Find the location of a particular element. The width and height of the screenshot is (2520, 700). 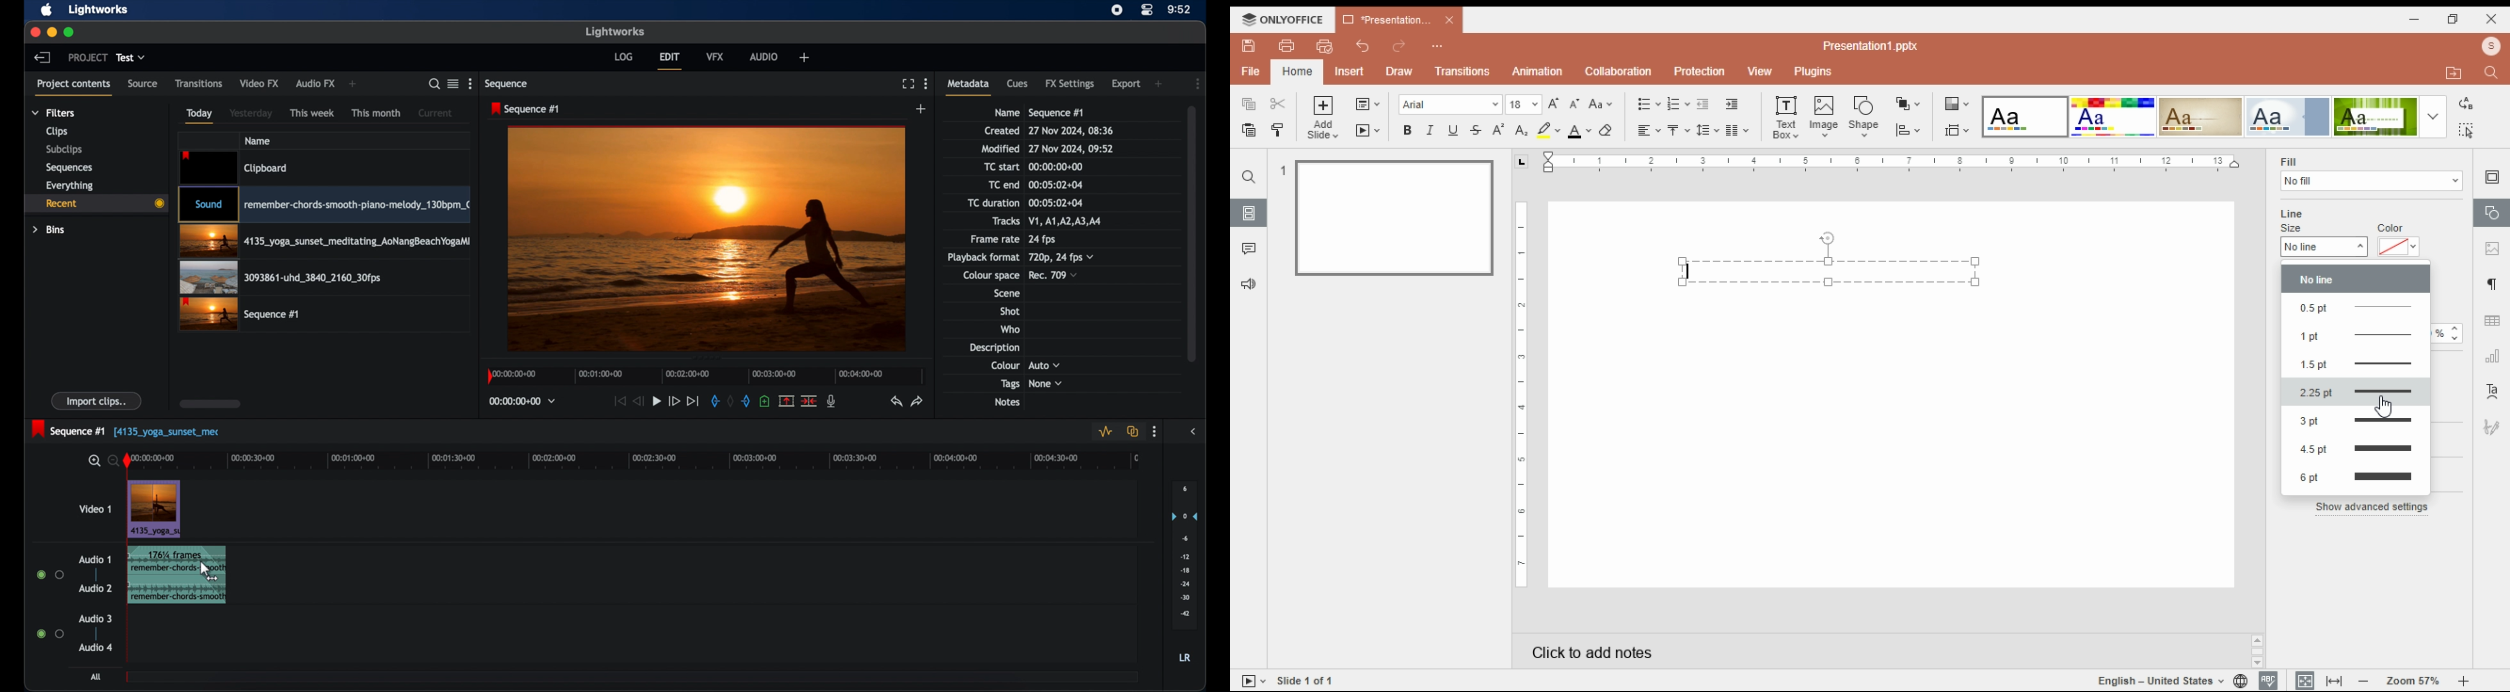

start slide show is located at coordinates (1368, 131).